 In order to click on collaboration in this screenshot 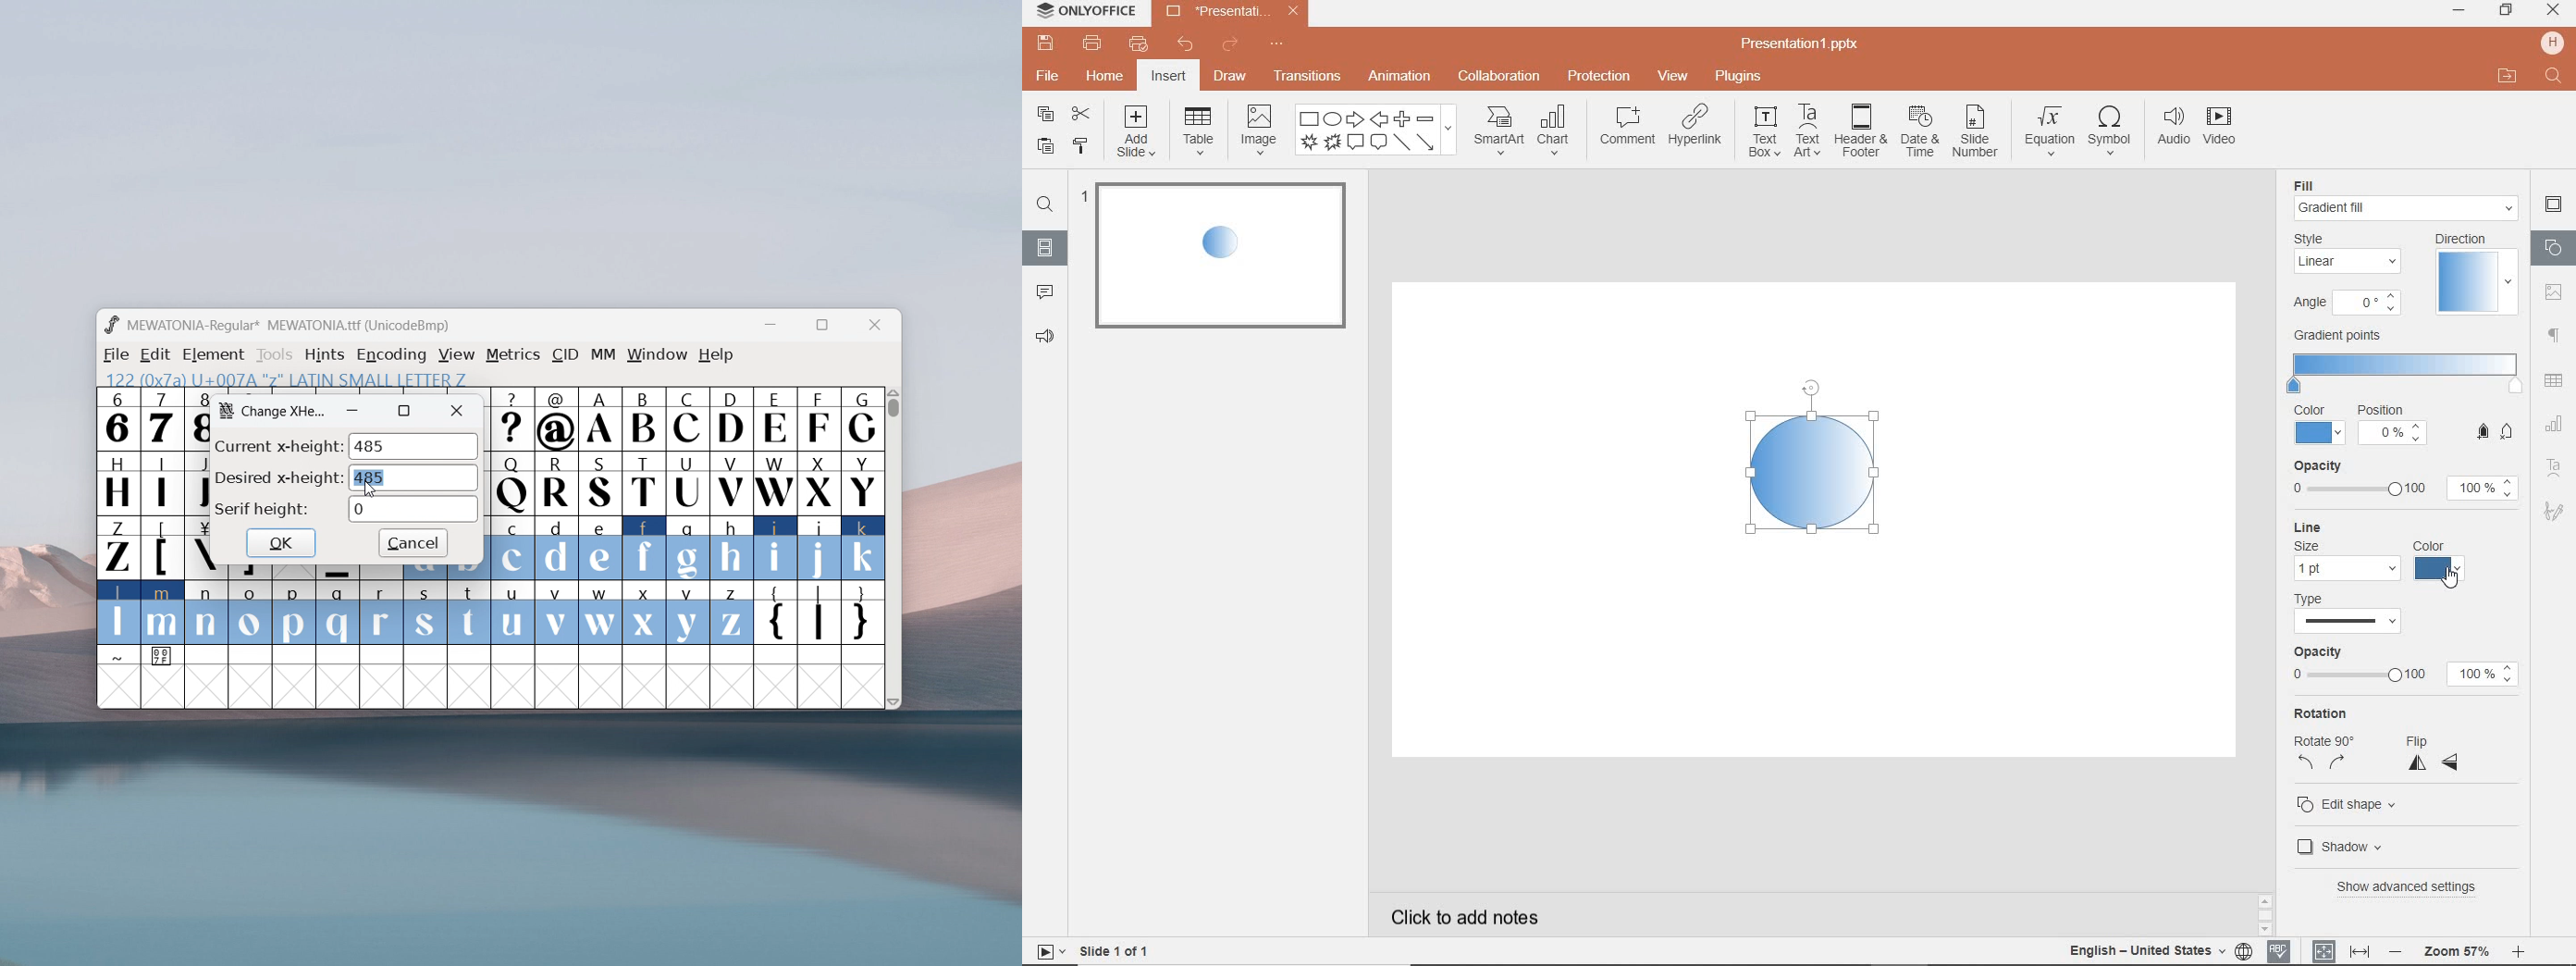, I will do `click(1500, 78)`.